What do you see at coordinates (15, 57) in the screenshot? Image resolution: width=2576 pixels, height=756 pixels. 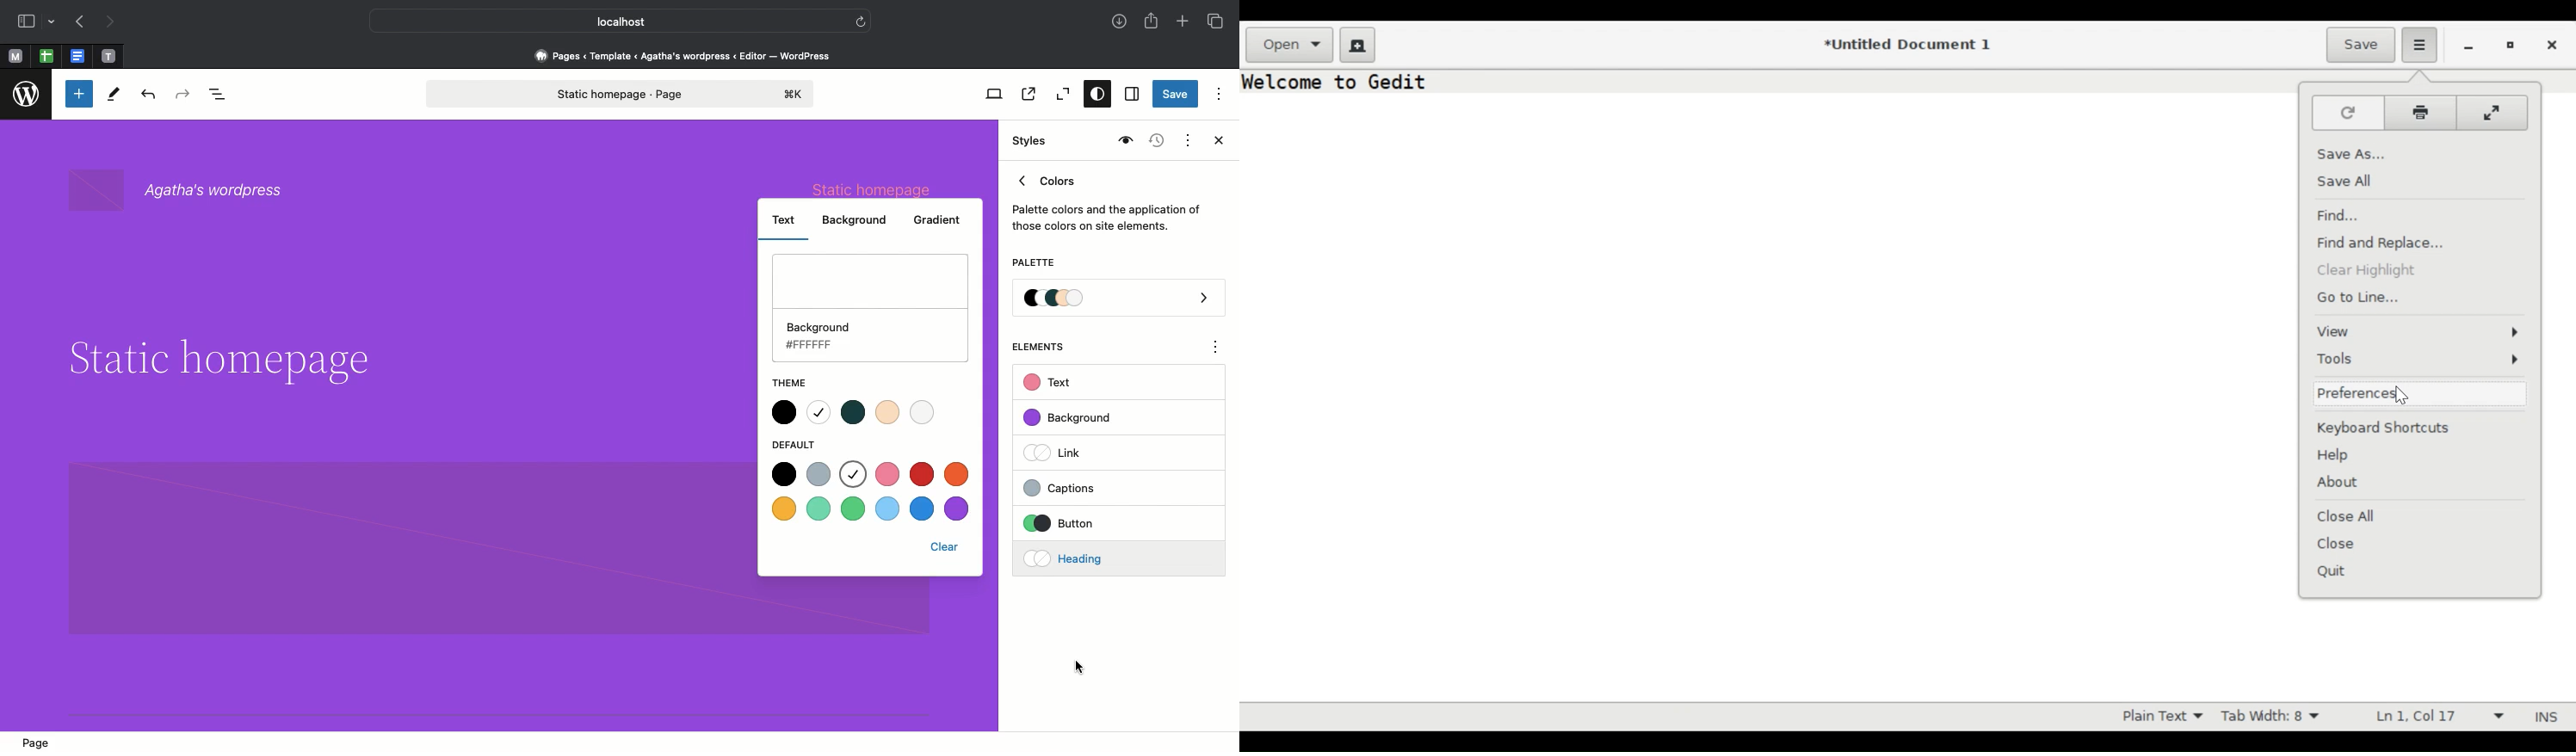 I see `Pinned tab` at bounding box center [15, 57].